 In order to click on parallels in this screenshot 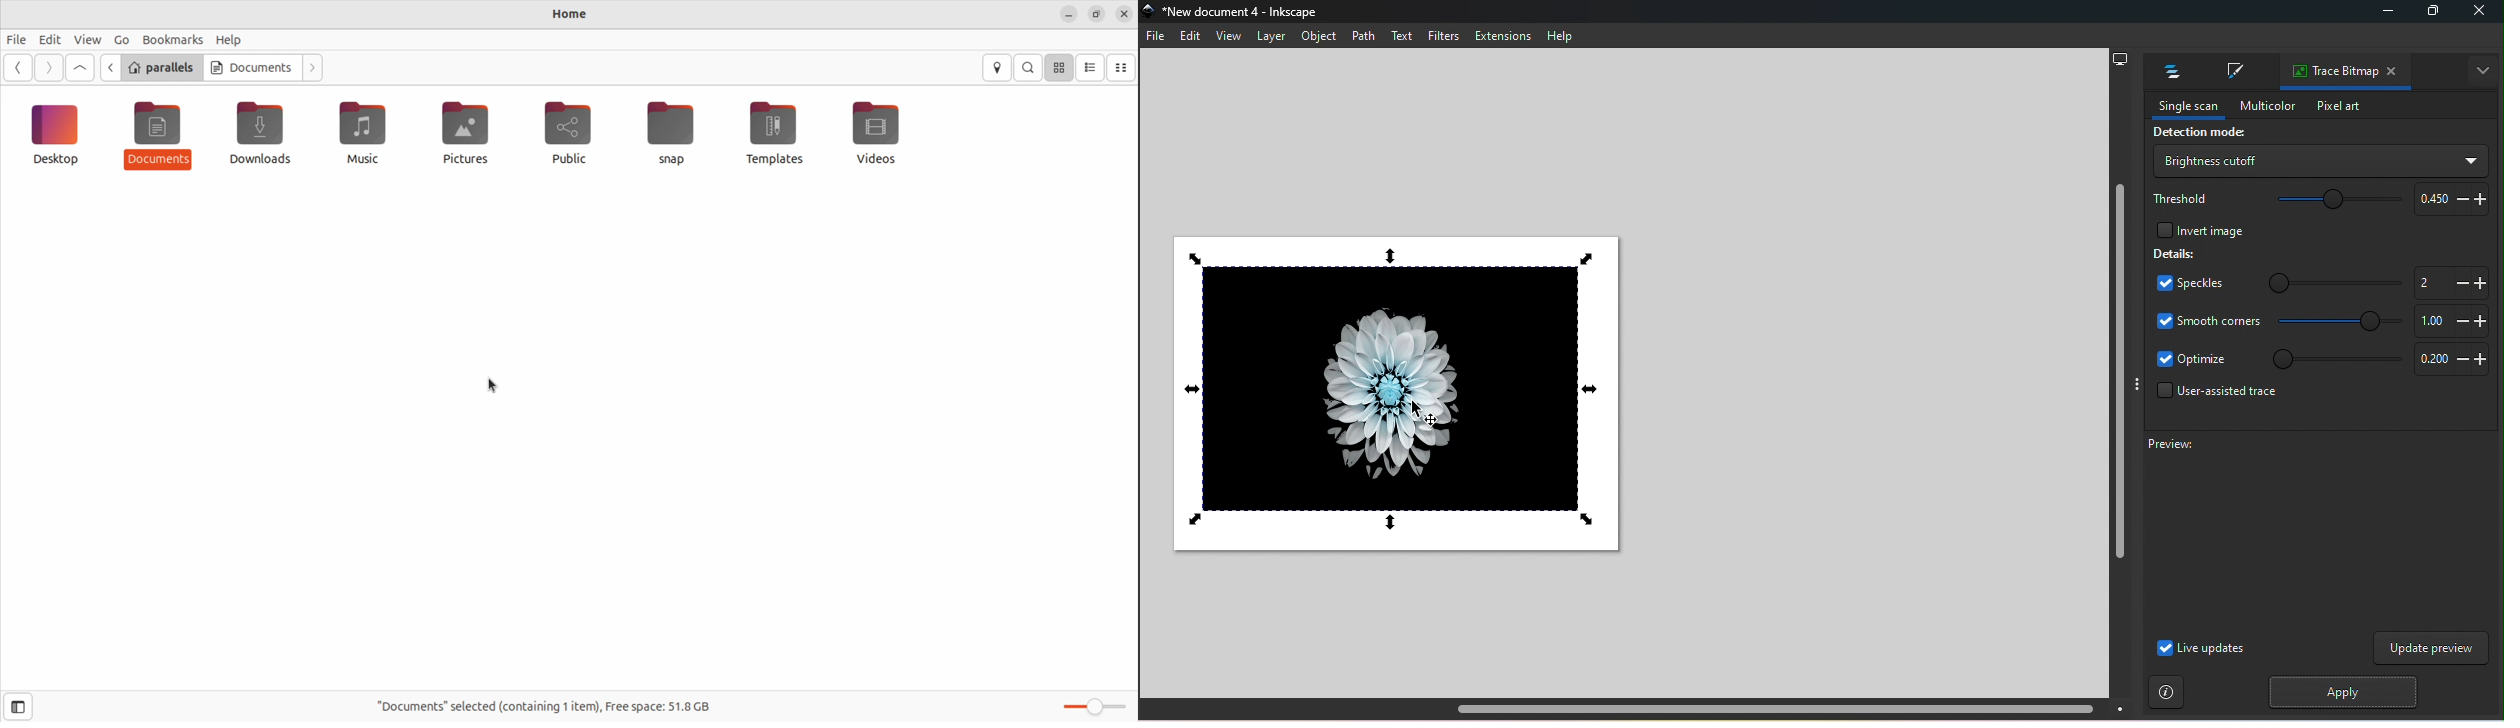, I will do `click(160, 66)`.